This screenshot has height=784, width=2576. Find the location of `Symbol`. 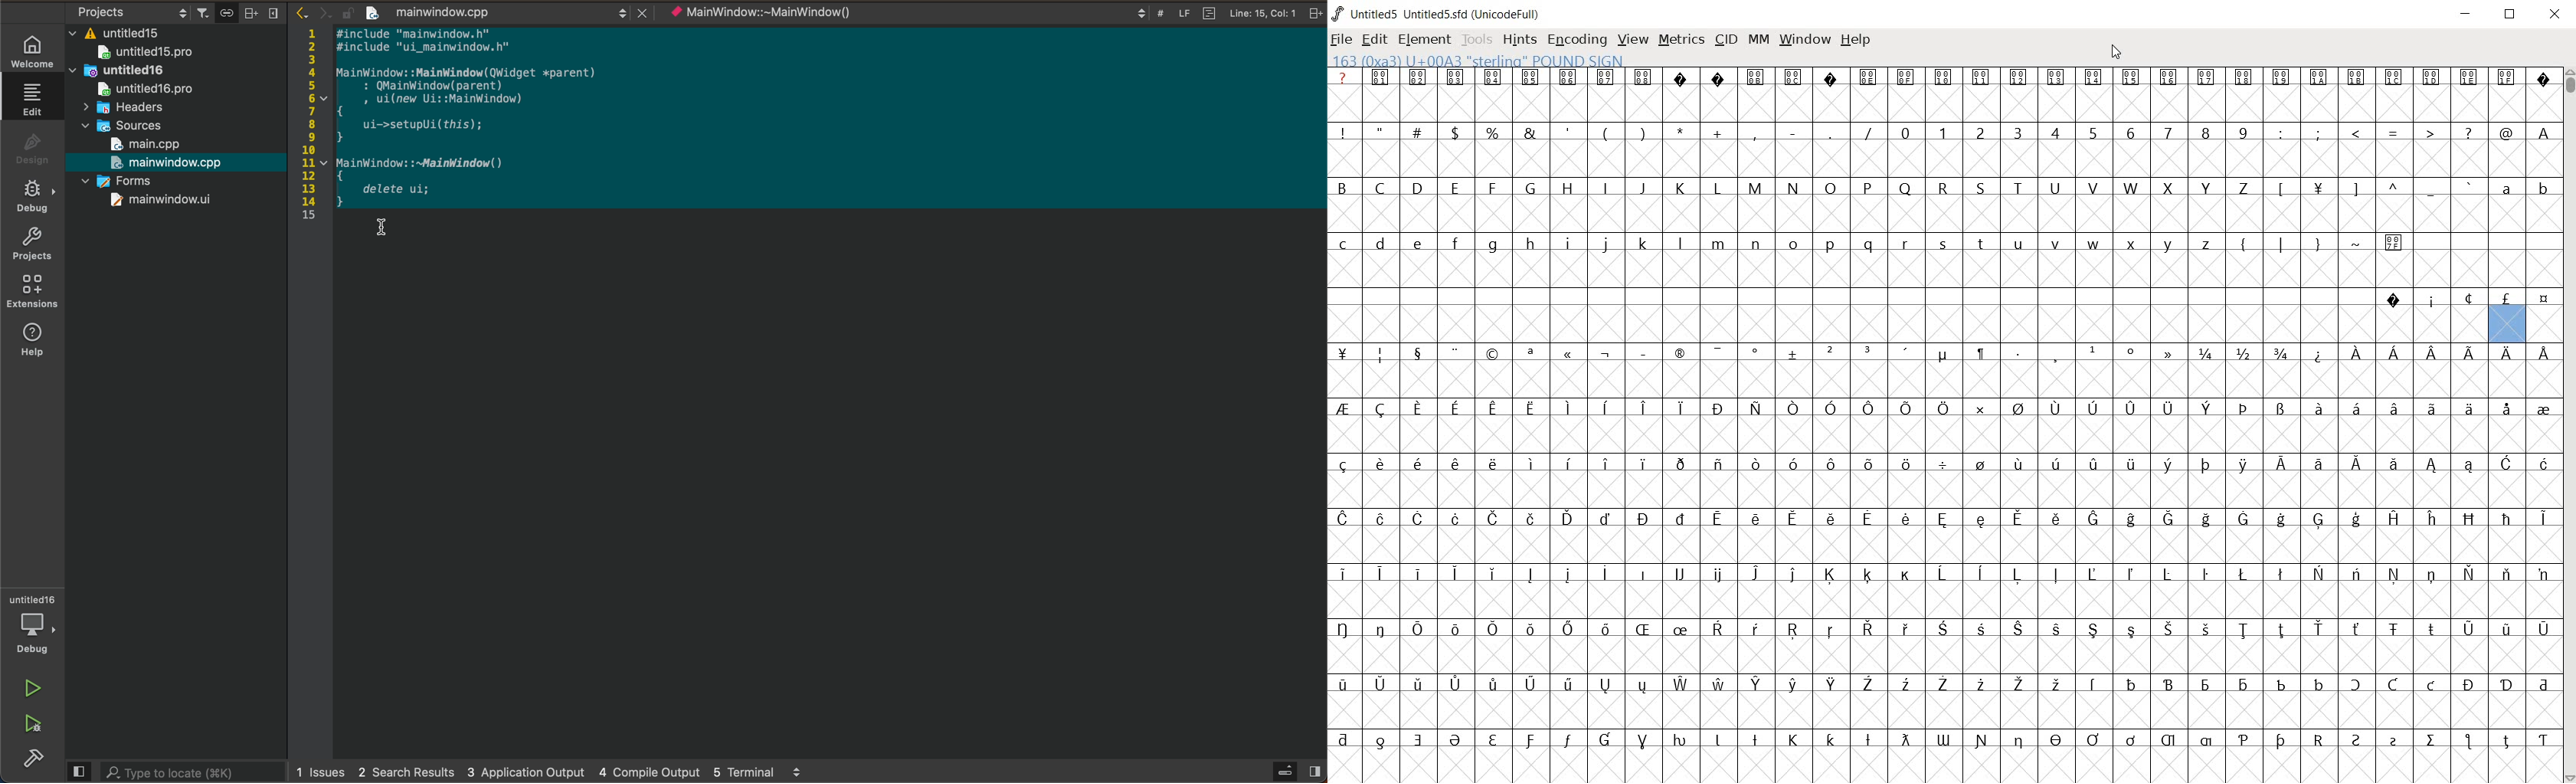

Symbol is located at coordinates (1793, 352).